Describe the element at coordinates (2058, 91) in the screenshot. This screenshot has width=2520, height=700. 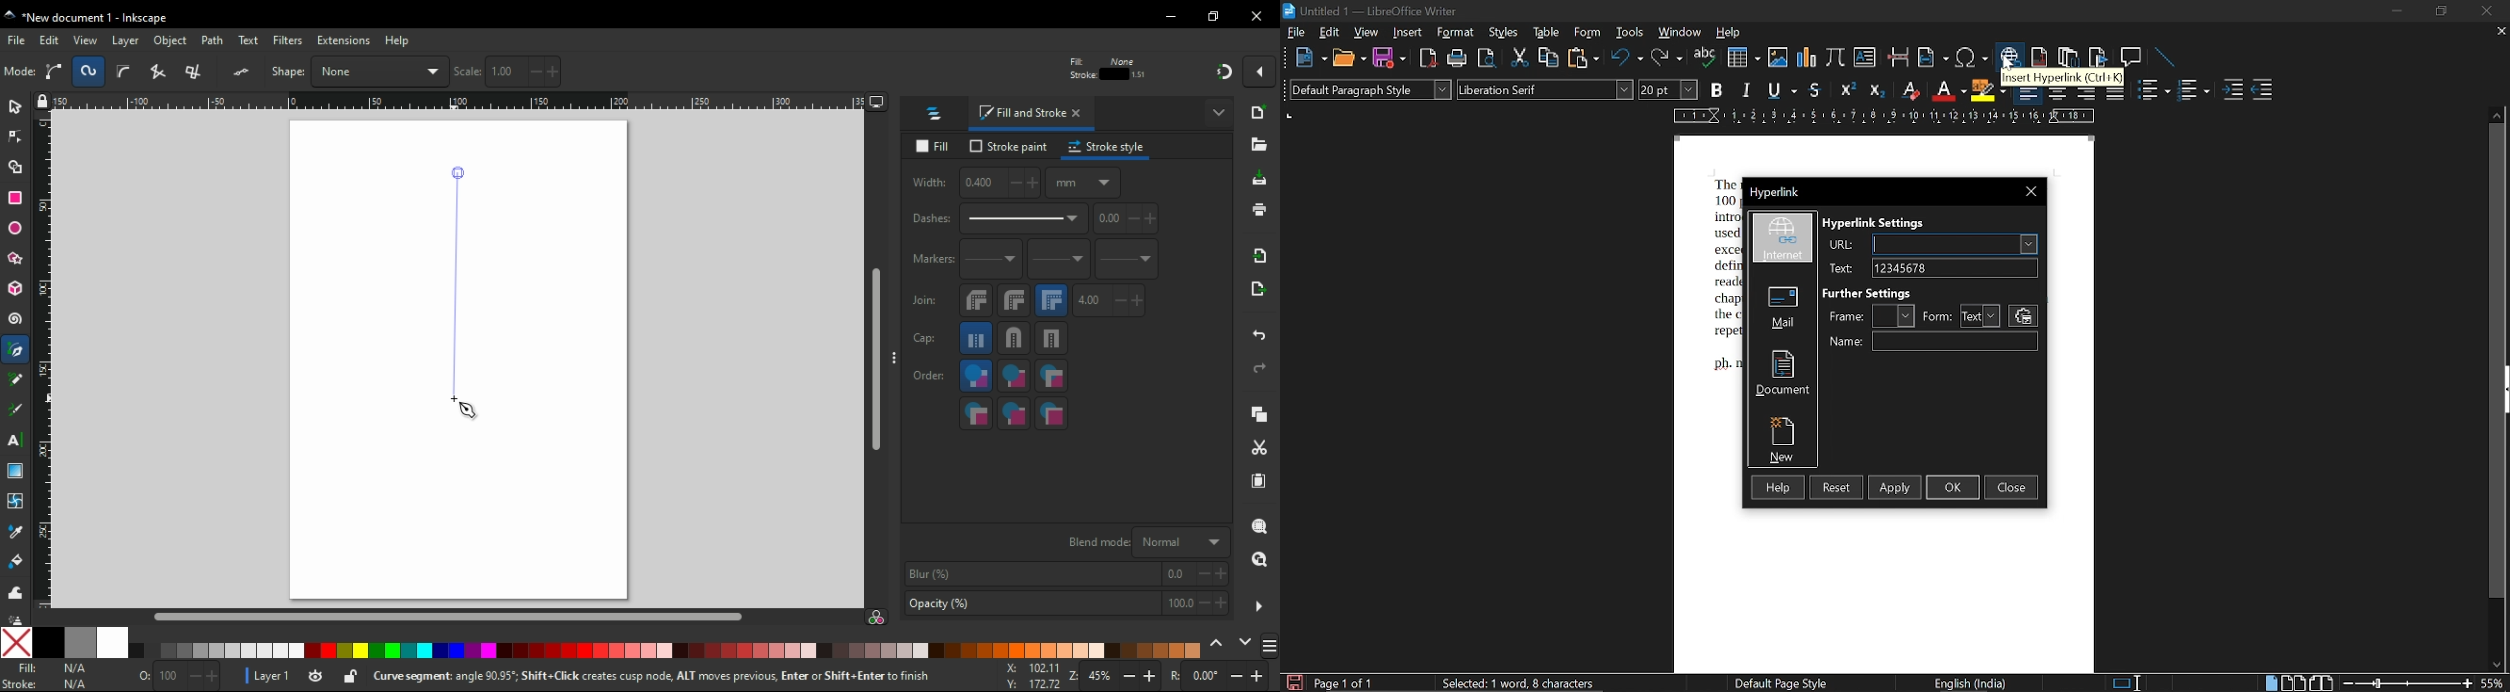
I see `align center` at that location.